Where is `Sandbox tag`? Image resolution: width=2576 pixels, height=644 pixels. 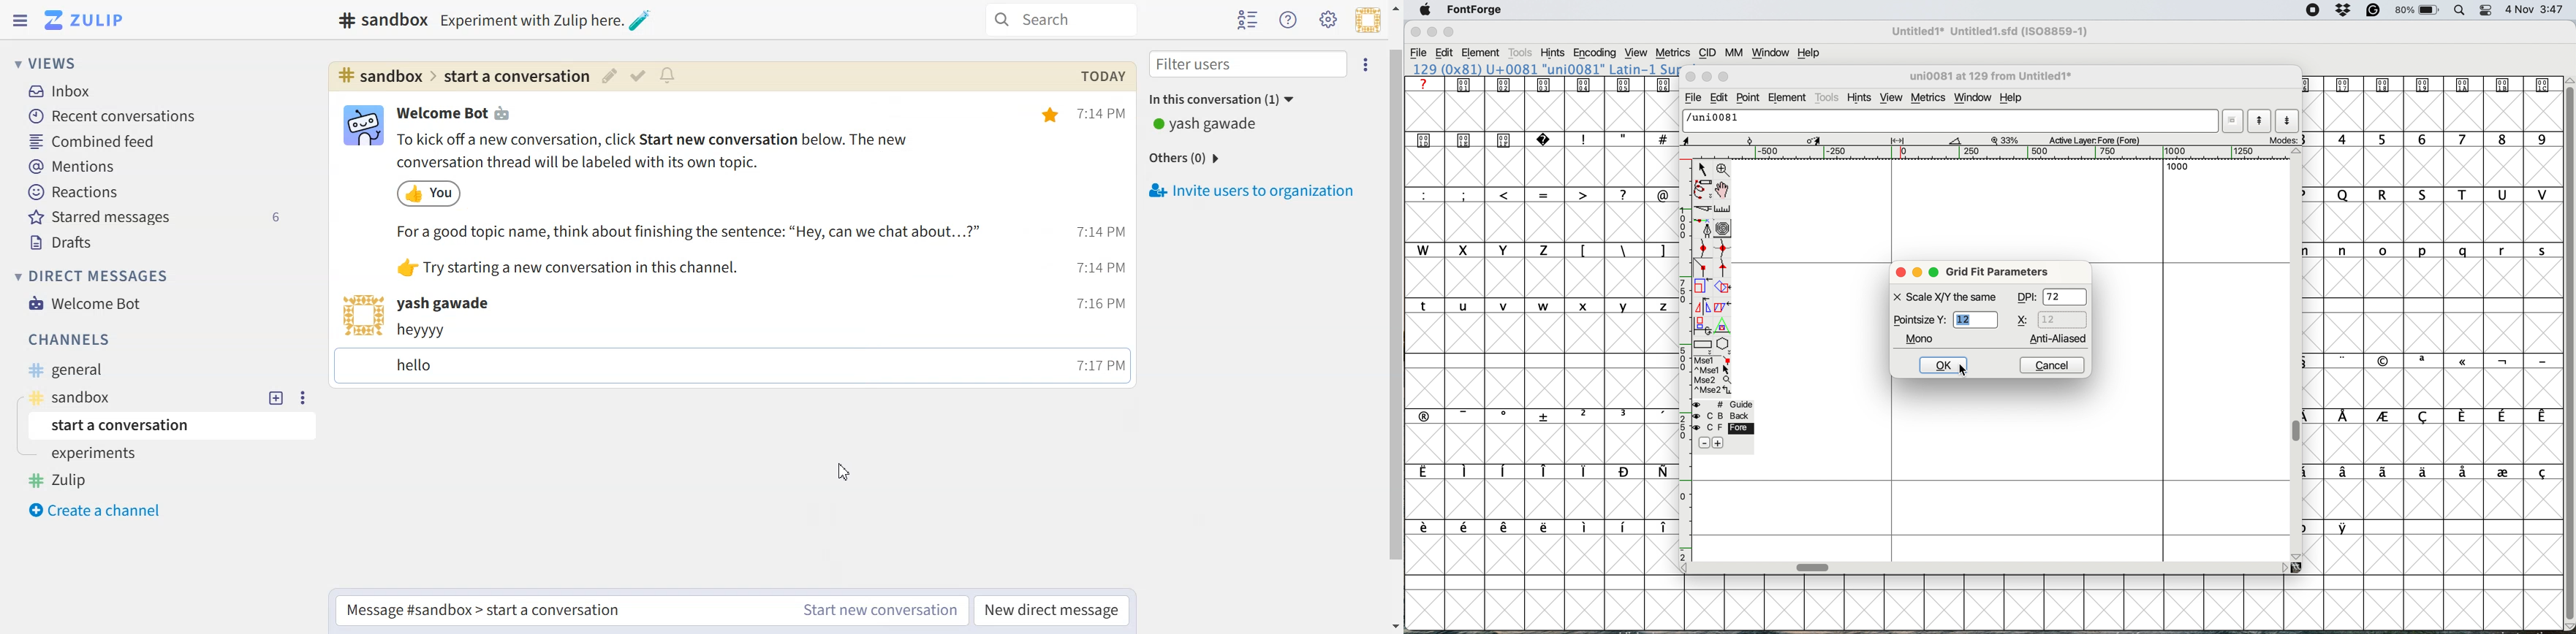
Sandbox tag is located at coordinates (84, 397).